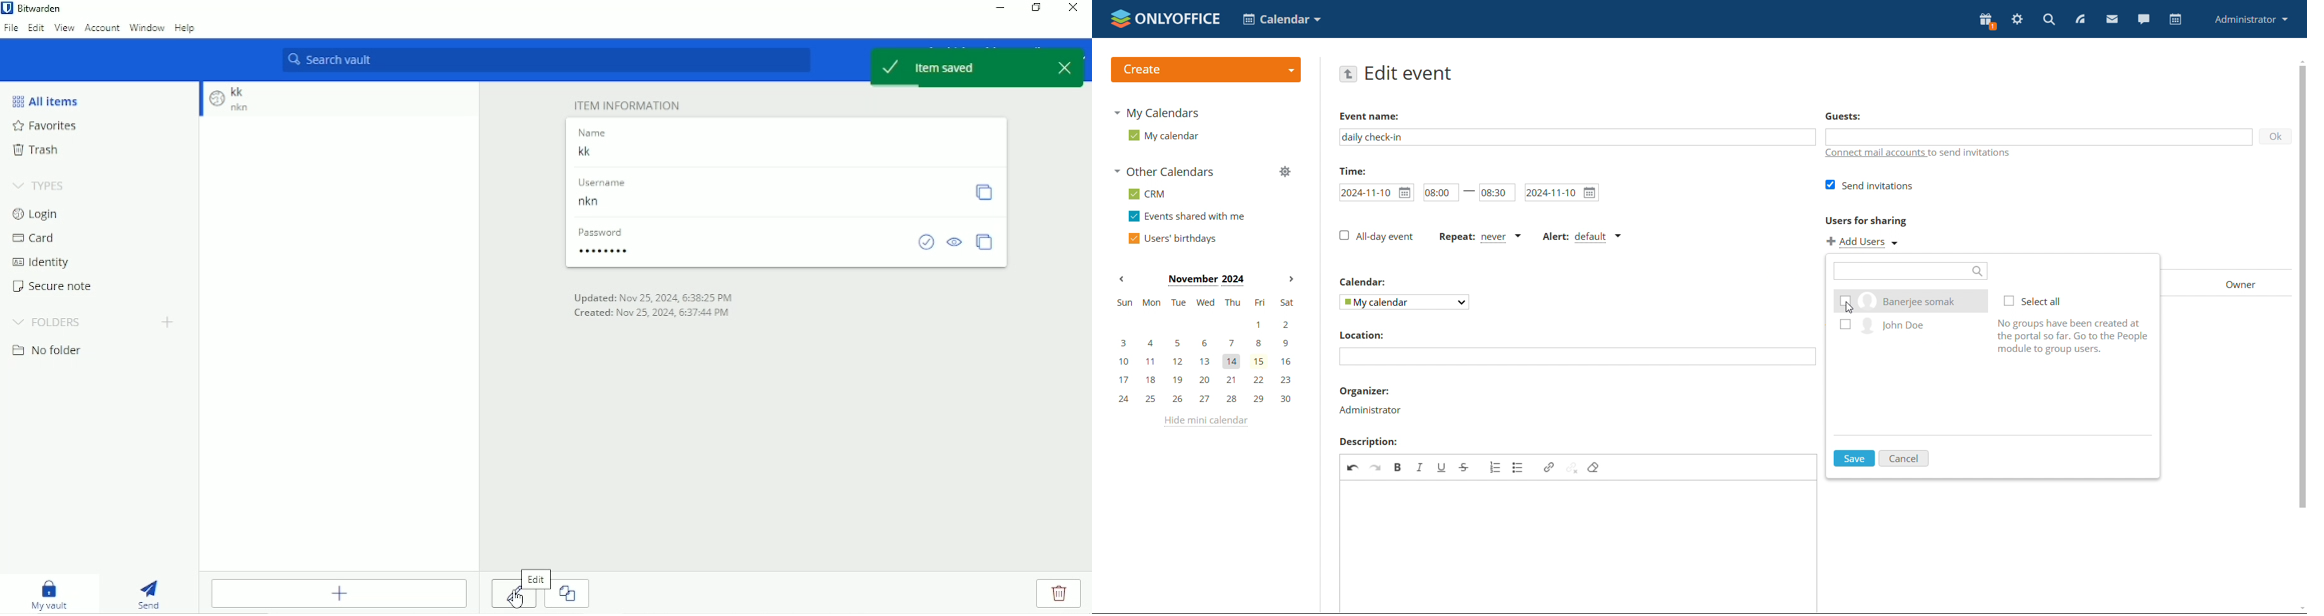 The height and width of the screenshot is (616, 2324). What do you see at coordinates (46, 322) in the screenshot?
I see `Folders` at bounding box center [46, 322].